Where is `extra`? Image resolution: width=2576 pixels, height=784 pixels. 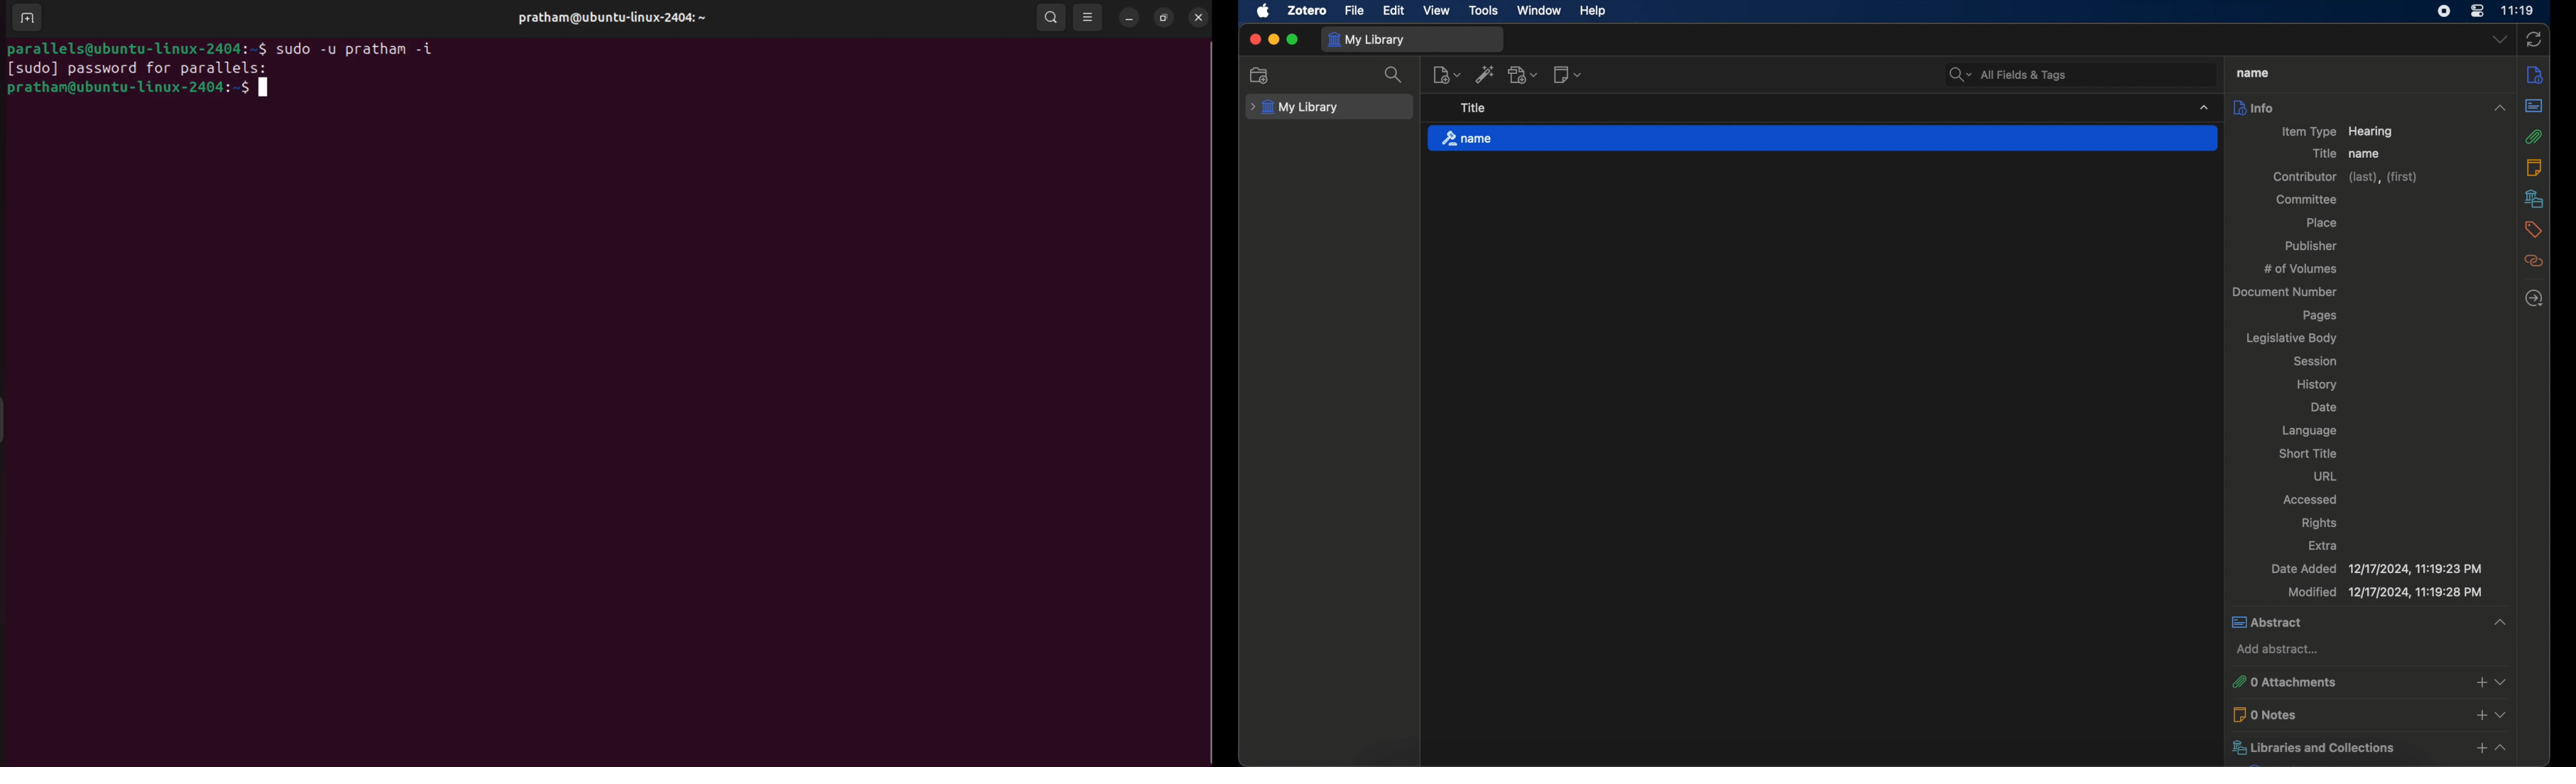
extra is located at coordinates (2324, 546).